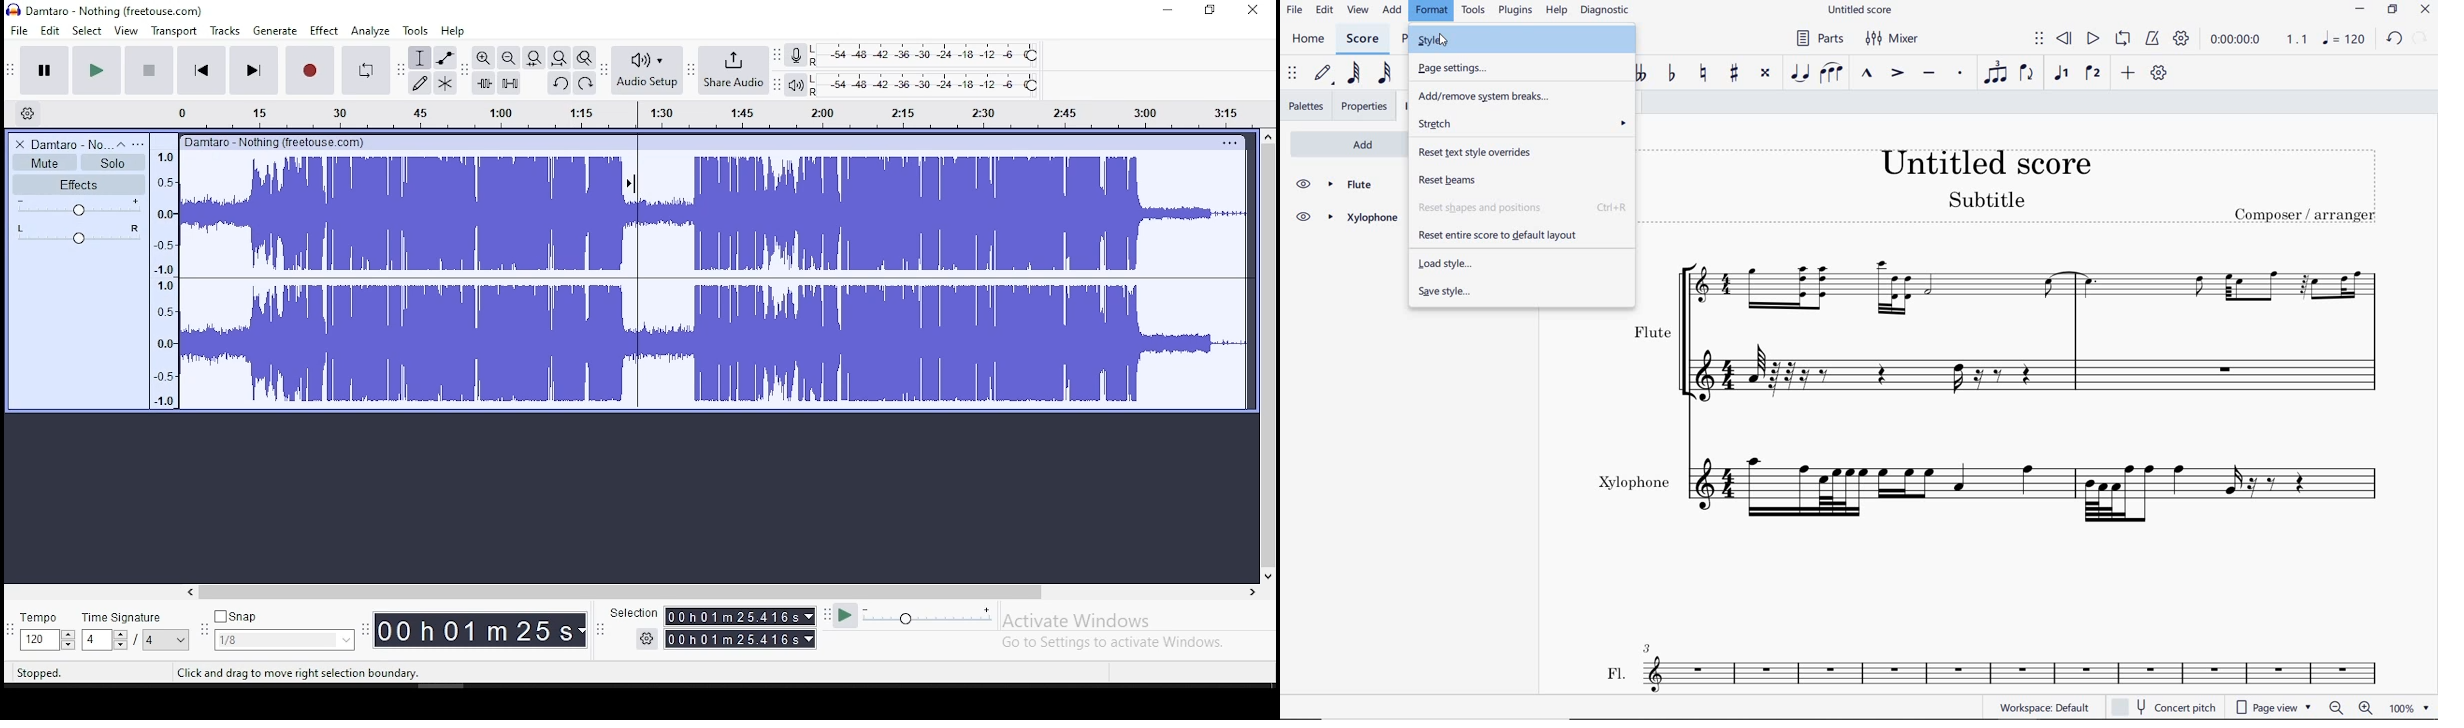  What do you see at coordinates (1932, 74) in the screenshot?
I see `TENUTO` at bounding box center [1932, 74].